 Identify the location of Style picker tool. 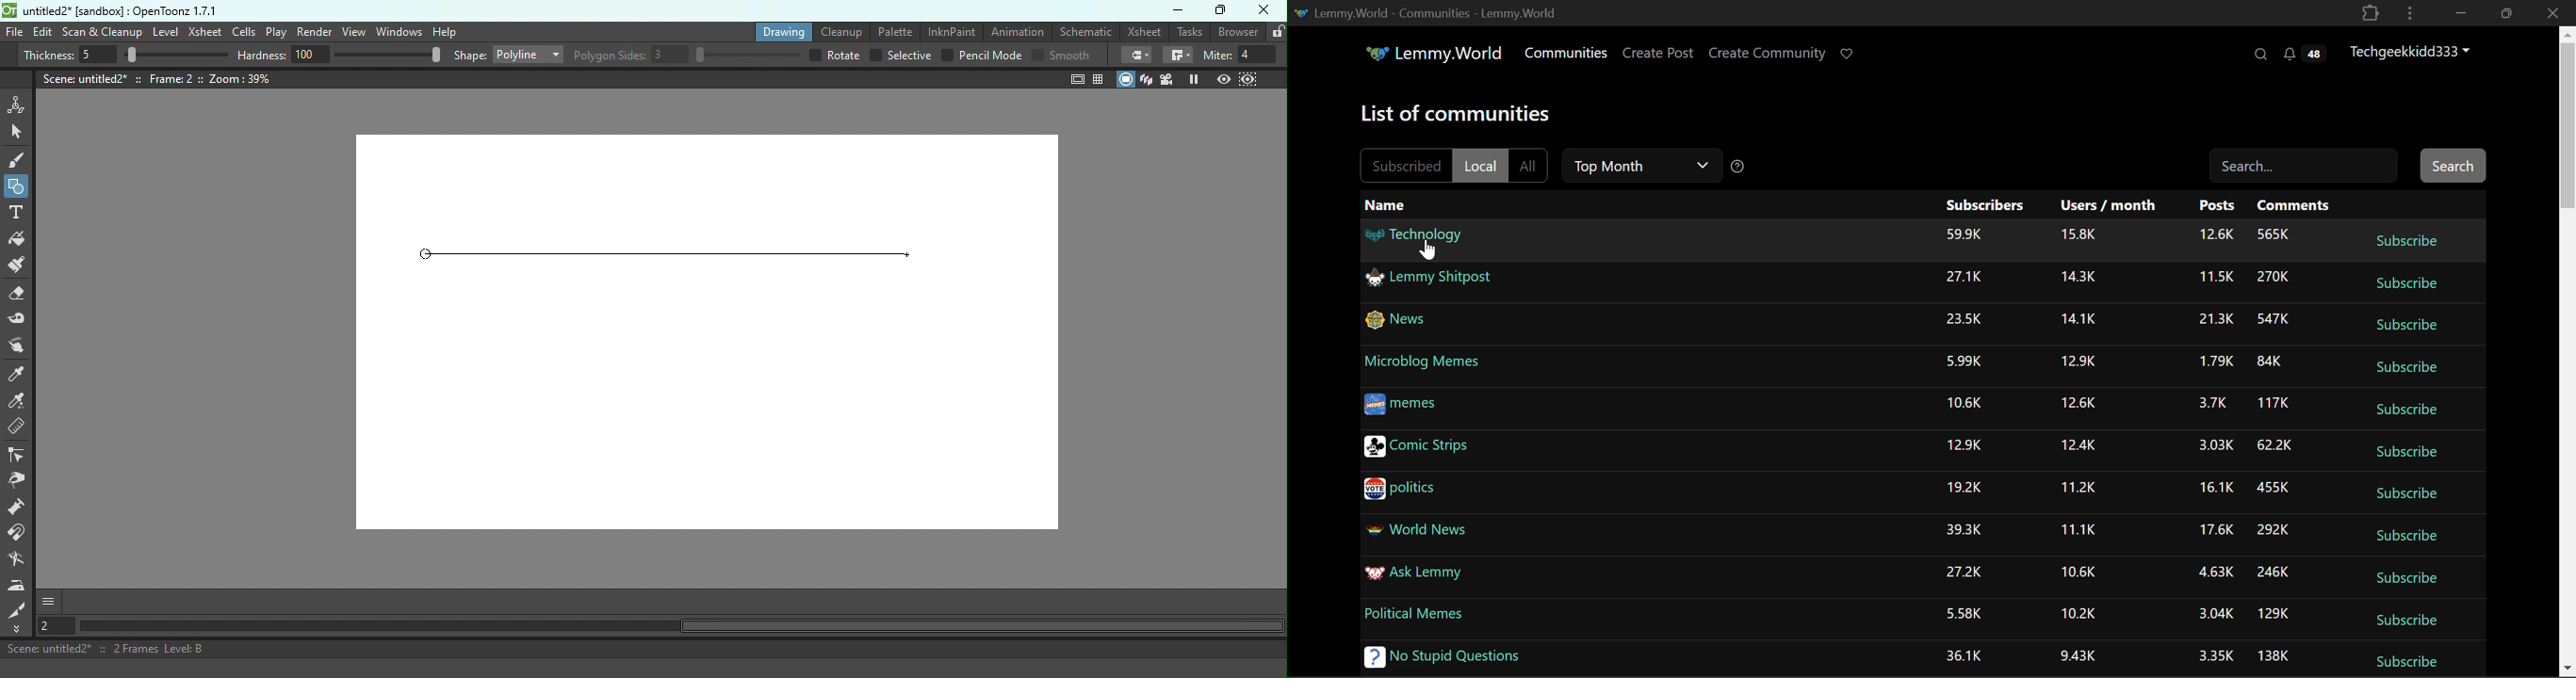
(19, 375).